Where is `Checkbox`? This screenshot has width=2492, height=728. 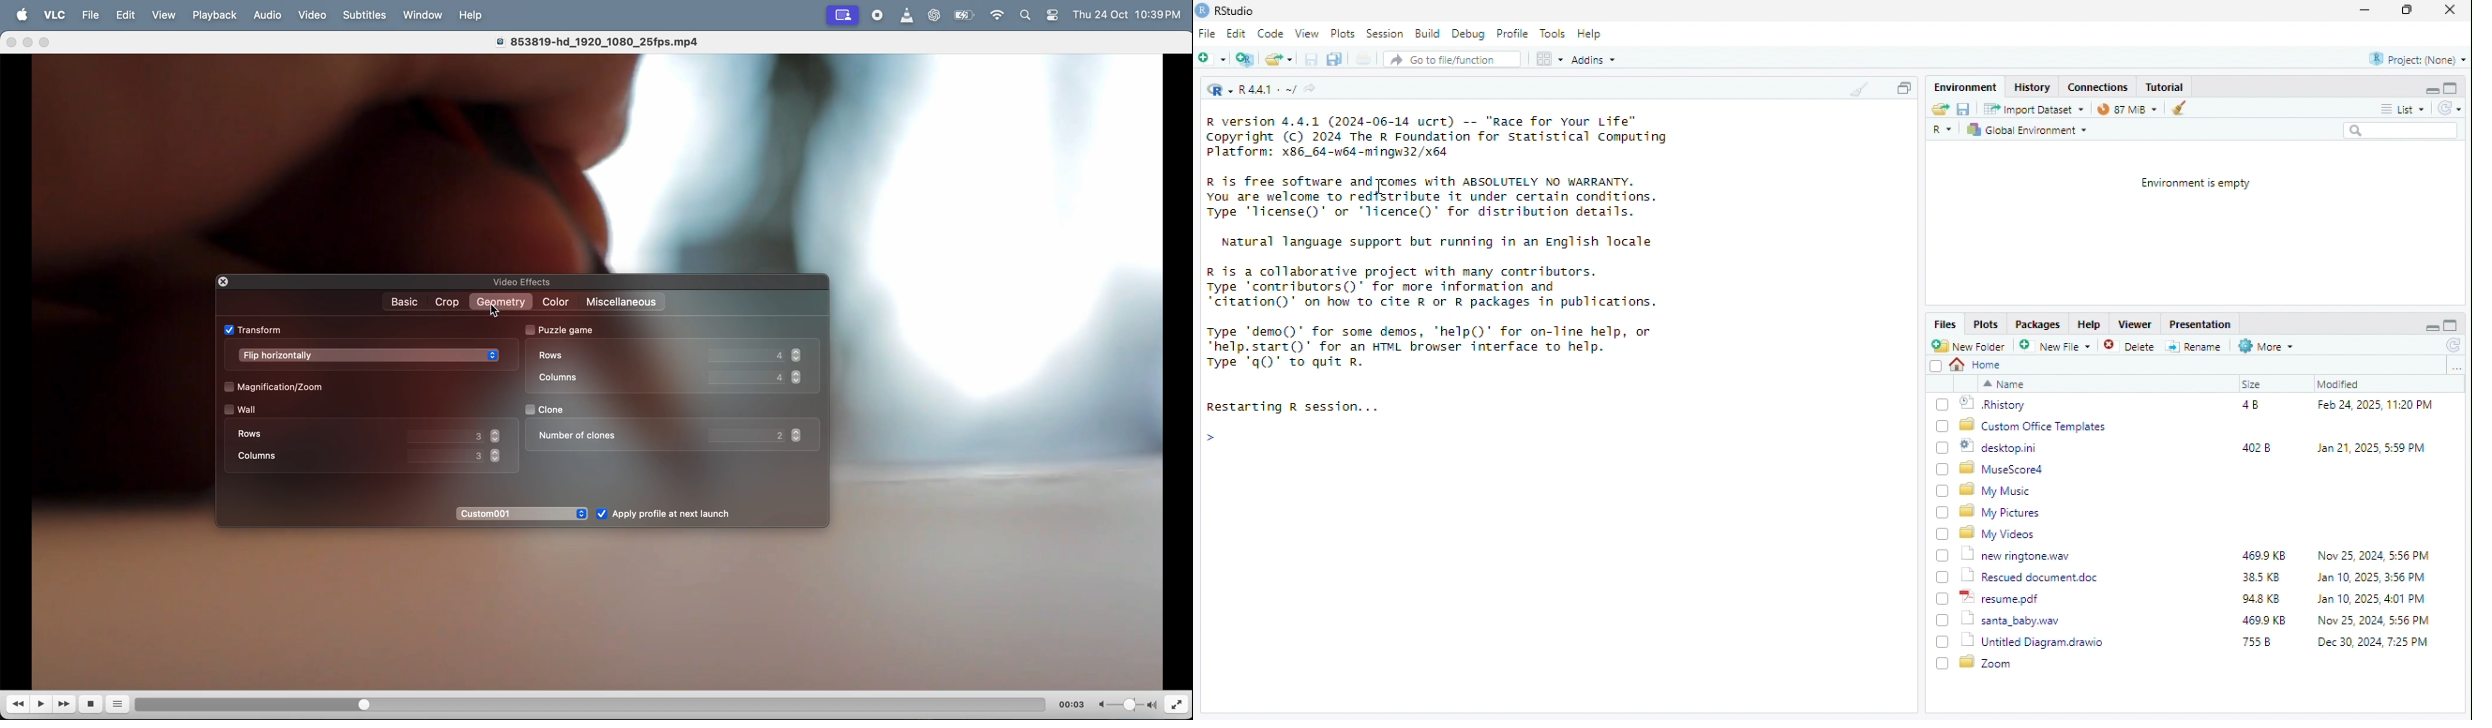 Checkbox is located at coordinates (1942, 620).